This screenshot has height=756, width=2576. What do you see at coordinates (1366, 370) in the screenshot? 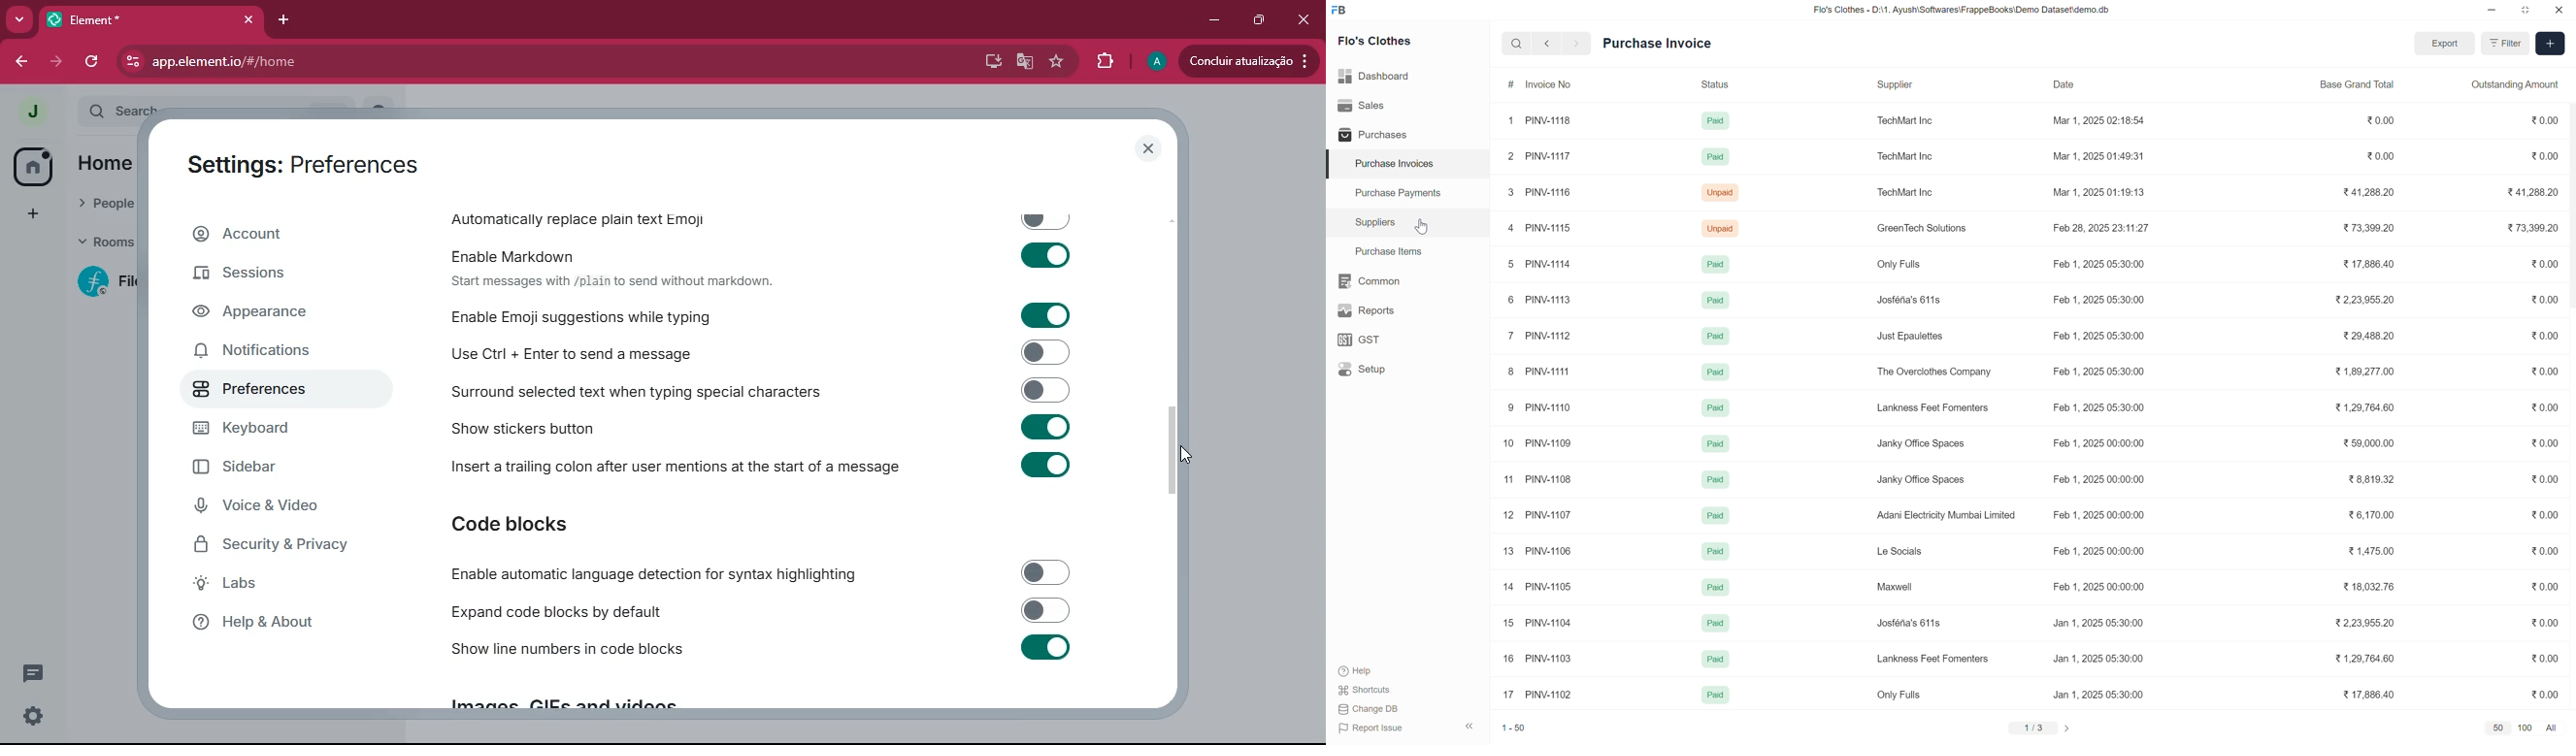
I see `Setup` at bounding box center [1366, 370].